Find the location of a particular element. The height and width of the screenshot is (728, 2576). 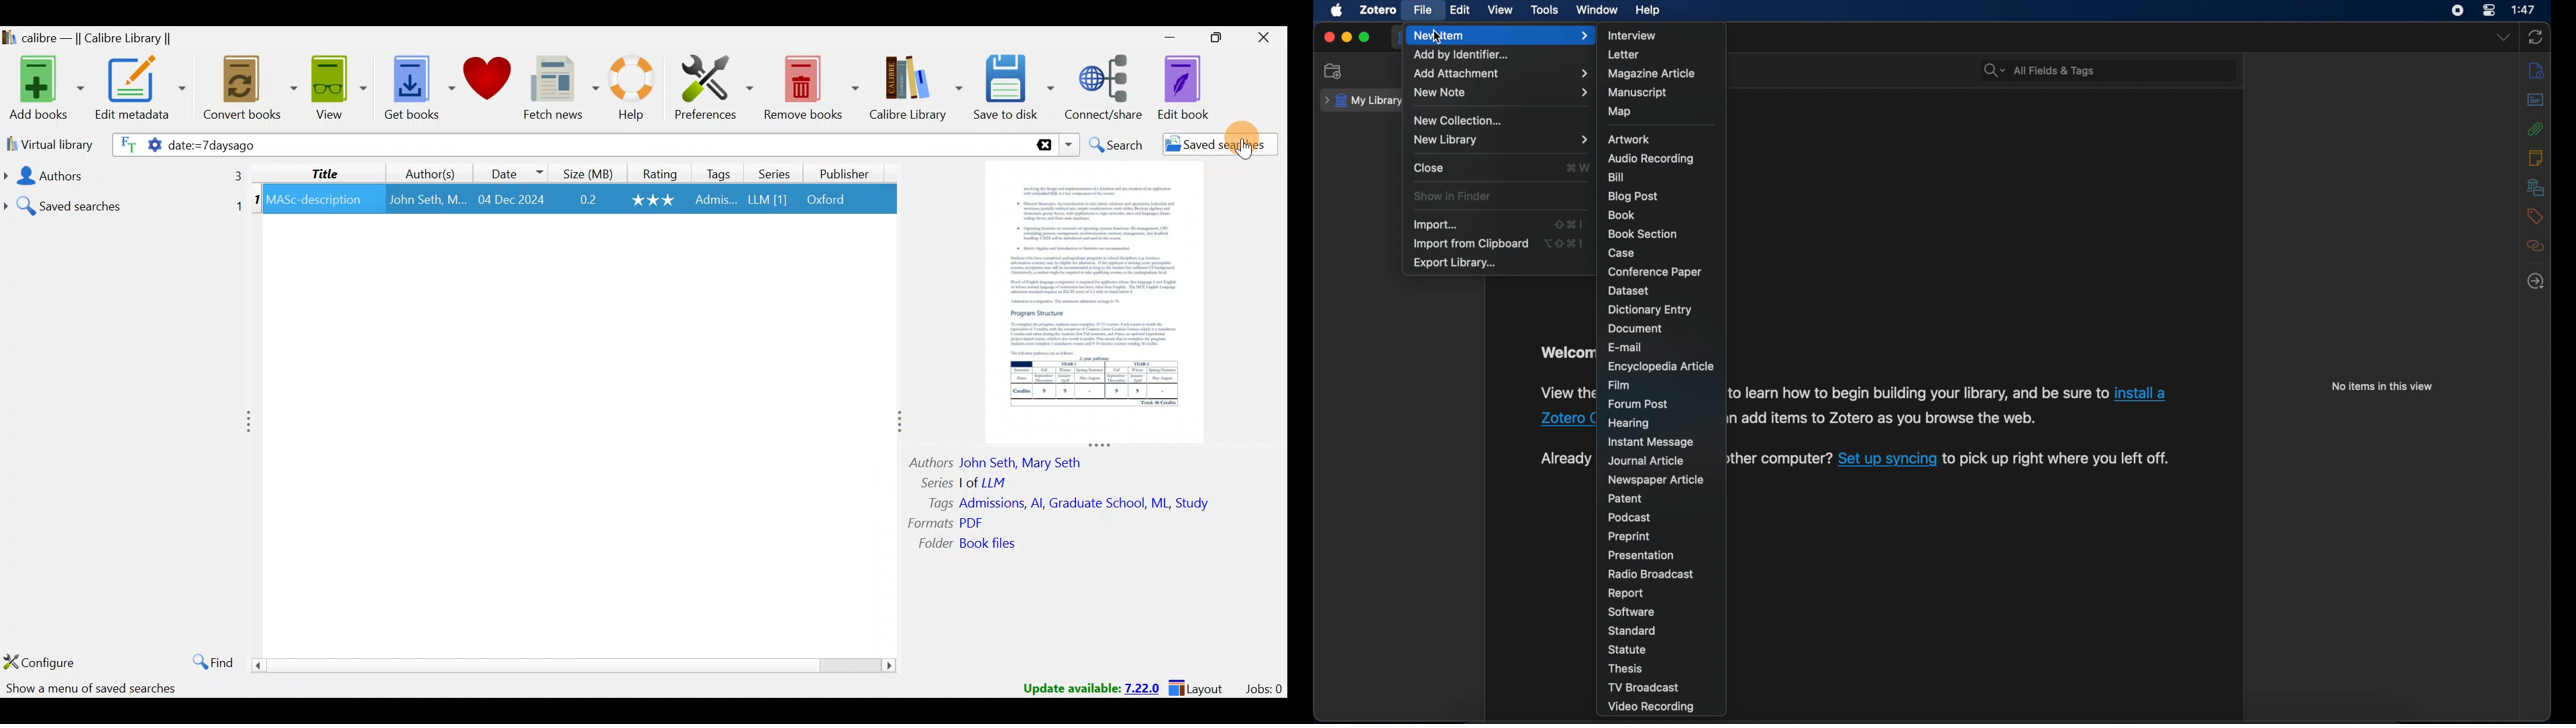

edit is located at coordinates (1460, 9).